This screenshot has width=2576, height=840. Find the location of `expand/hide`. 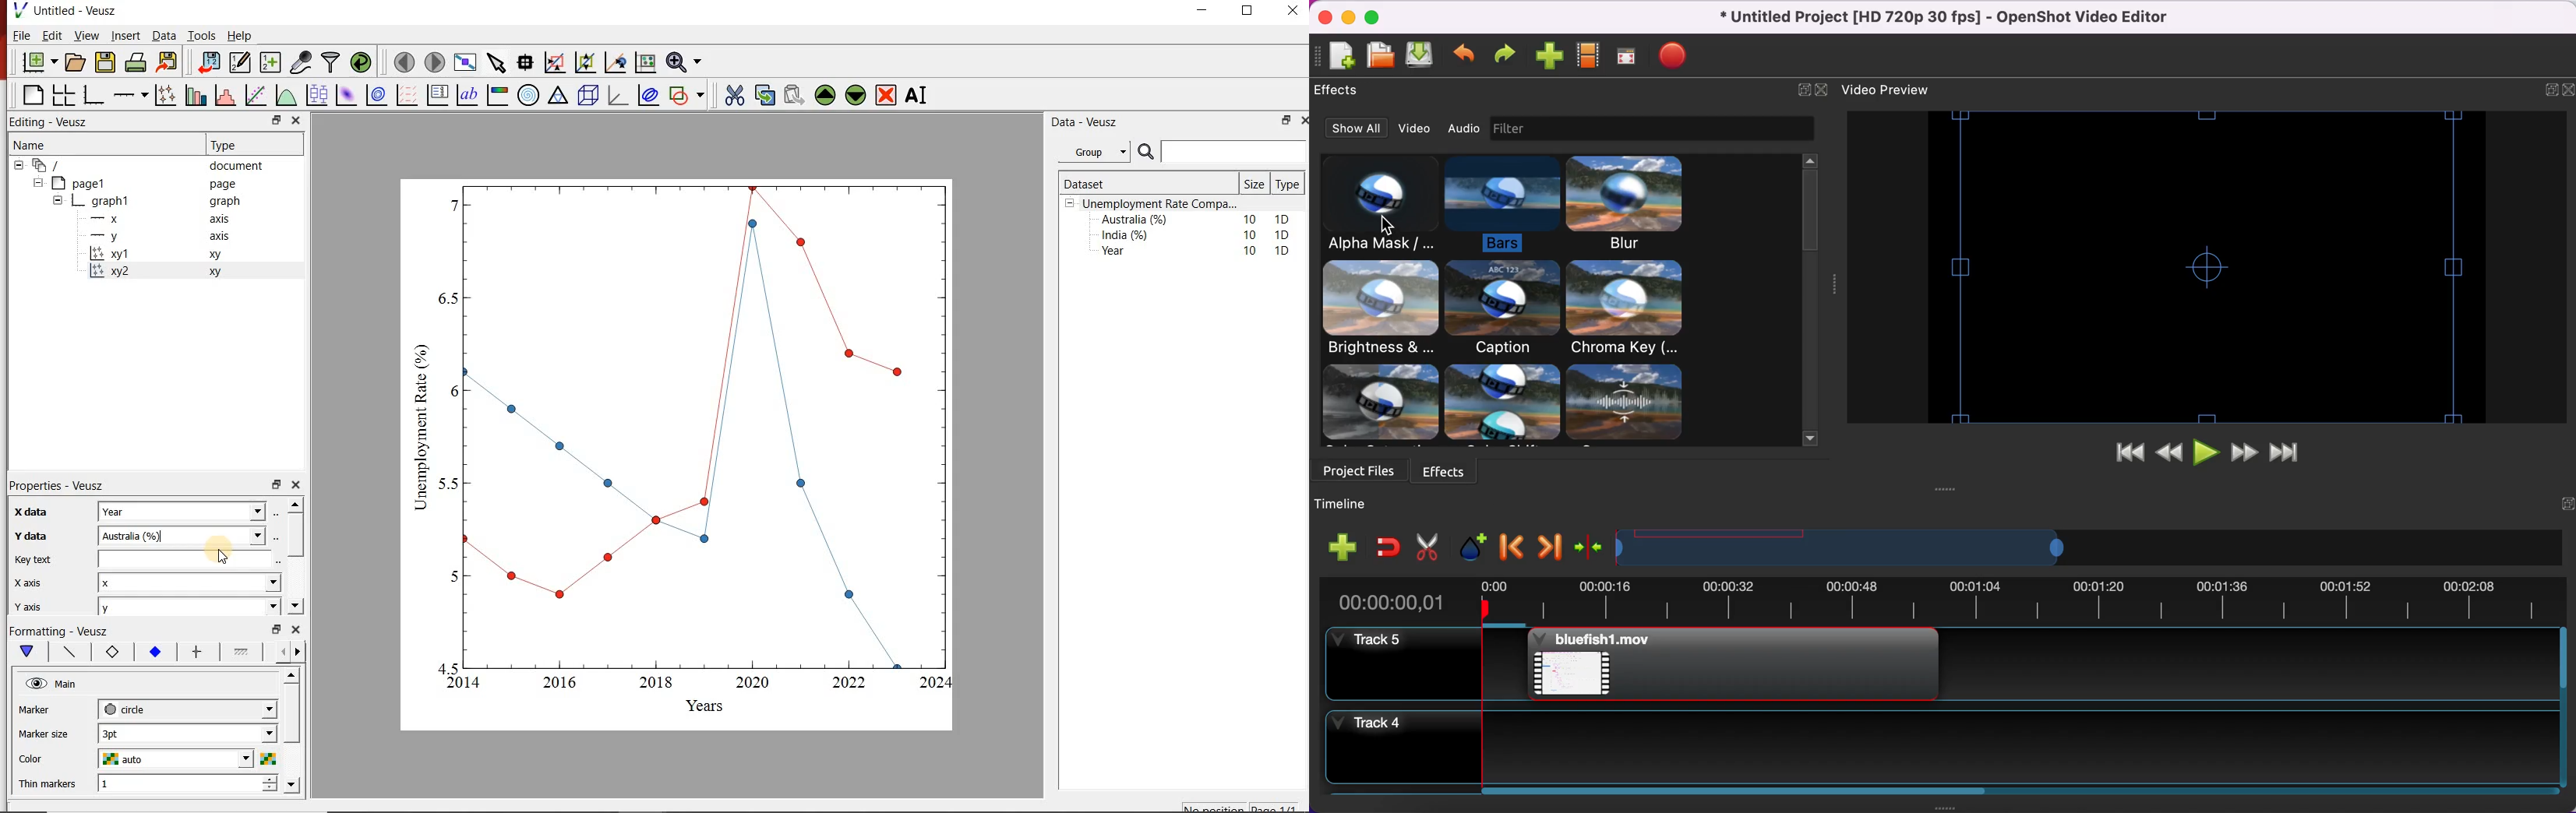

expand/hide is located at coordinates (2551, 93).